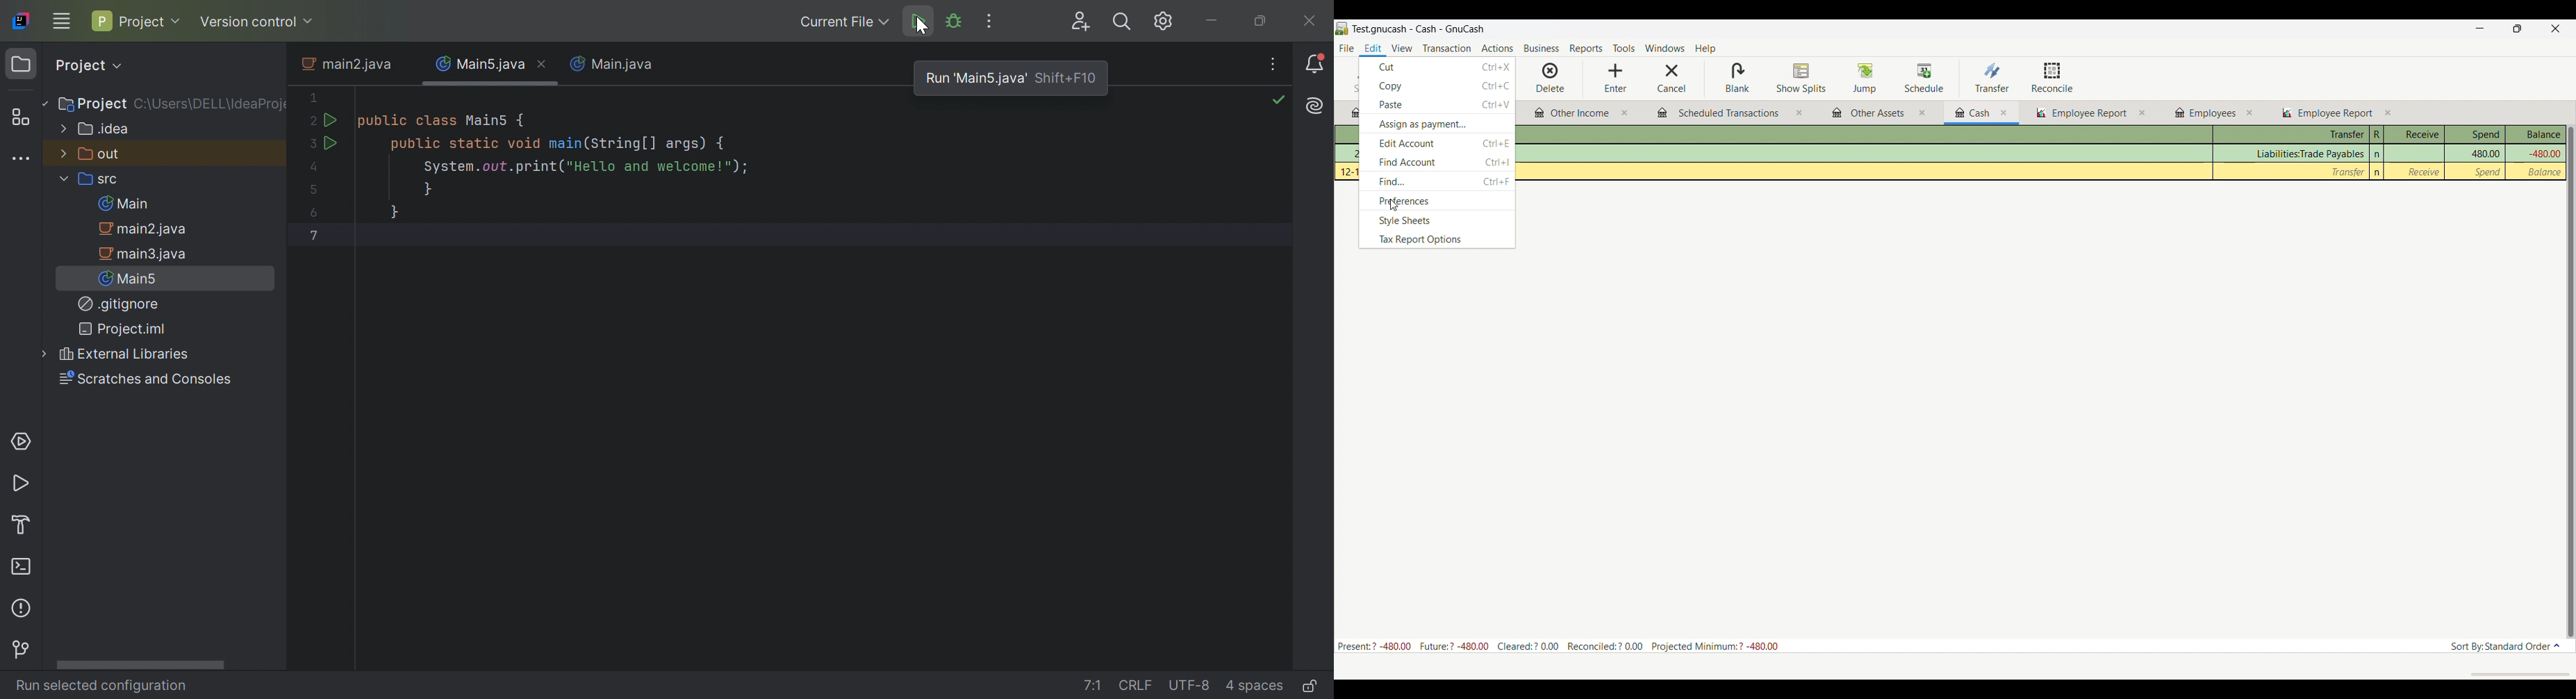 This screenshot has height=700, width=2576. What do you see at coordinates (2052, 78) in the screenshot?
I see `Reconcile` at bounding box center [2052, 78].